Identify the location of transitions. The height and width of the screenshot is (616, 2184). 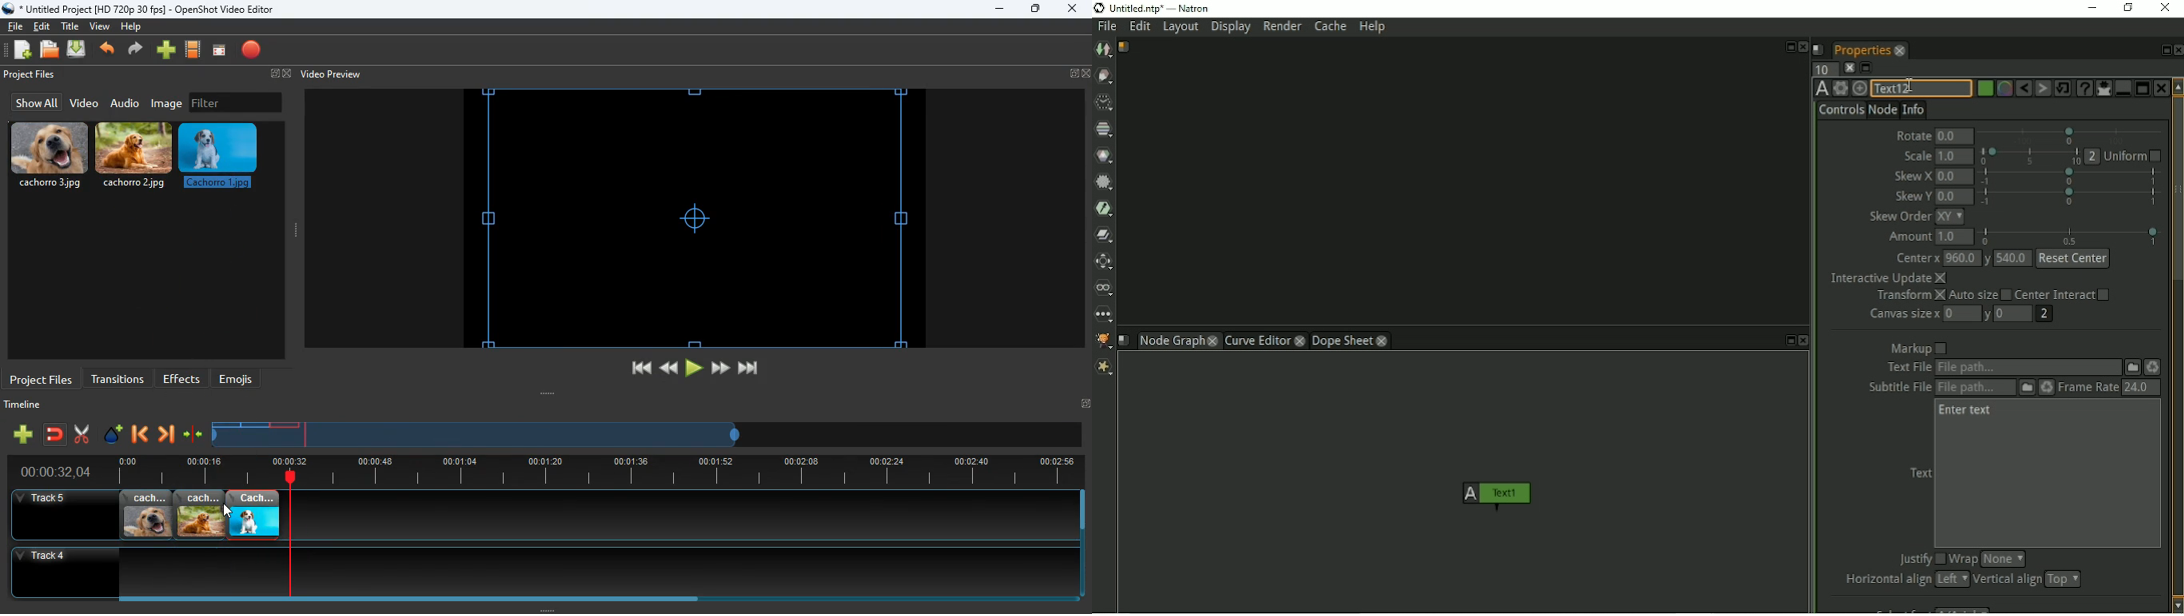
(118, 377).